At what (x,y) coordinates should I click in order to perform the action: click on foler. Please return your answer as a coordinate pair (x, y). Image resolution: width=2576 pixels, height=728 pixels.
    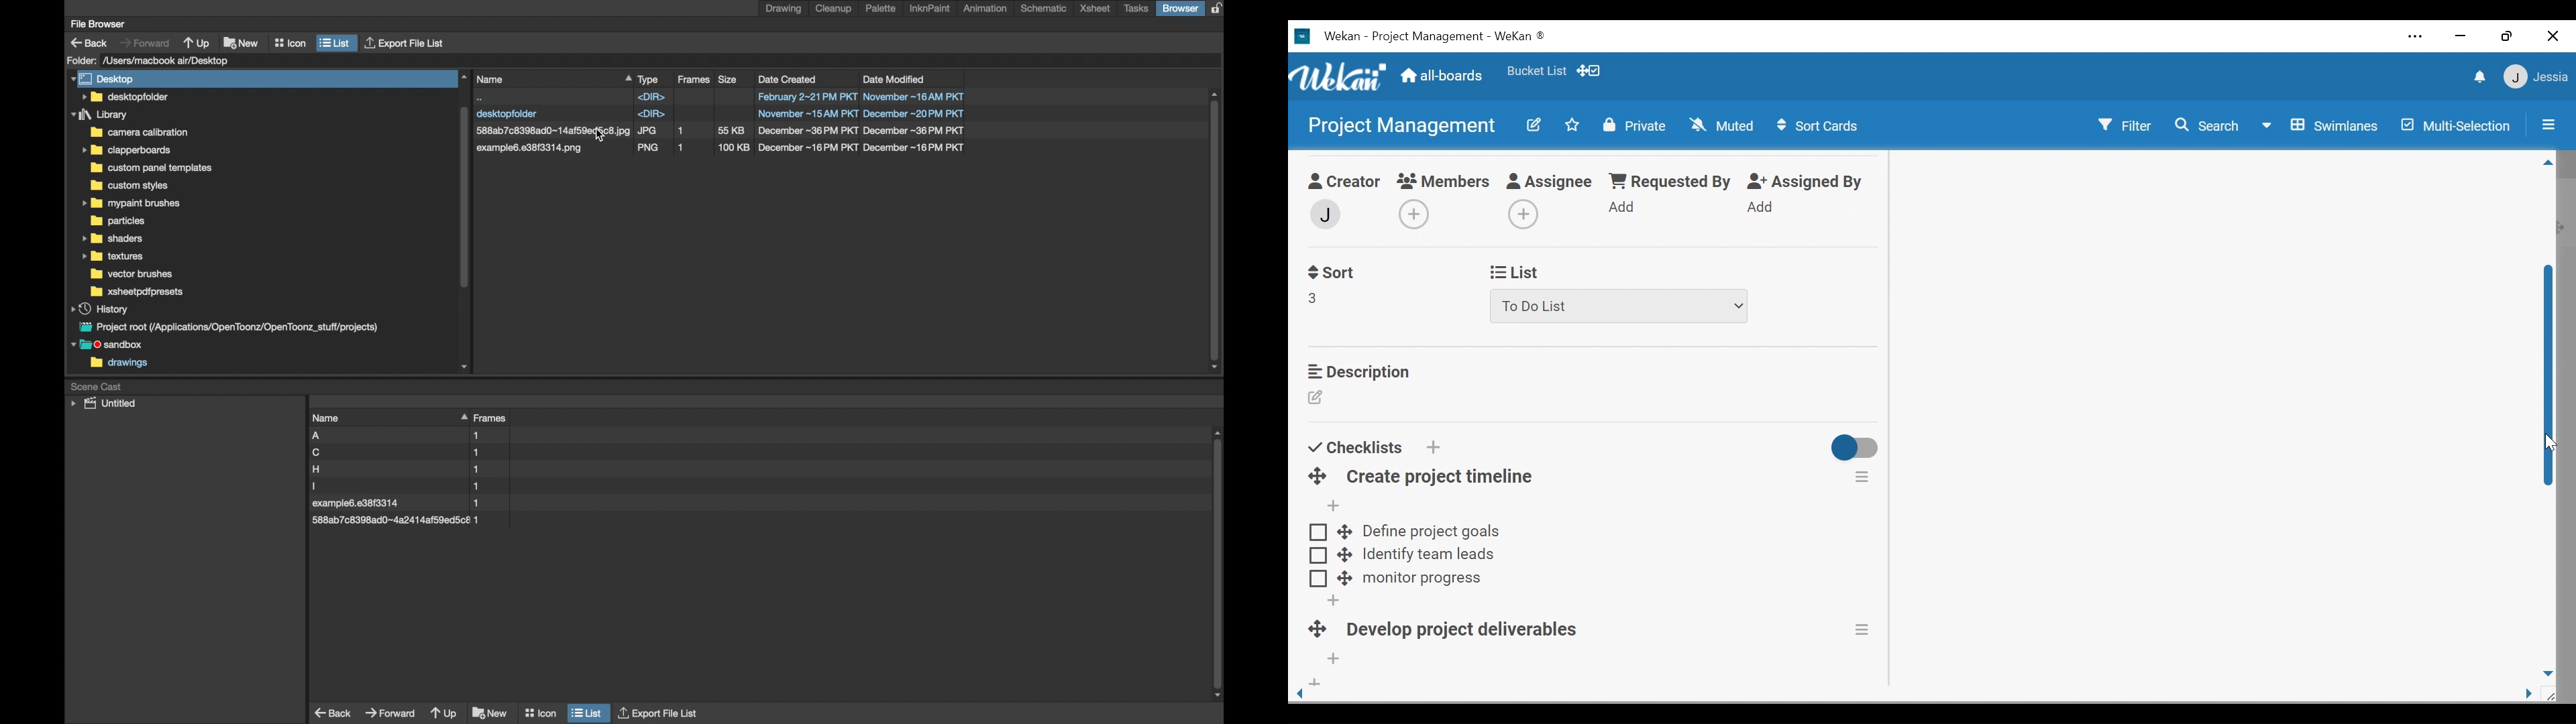
    Looking at the image, I should click on (137, 292).